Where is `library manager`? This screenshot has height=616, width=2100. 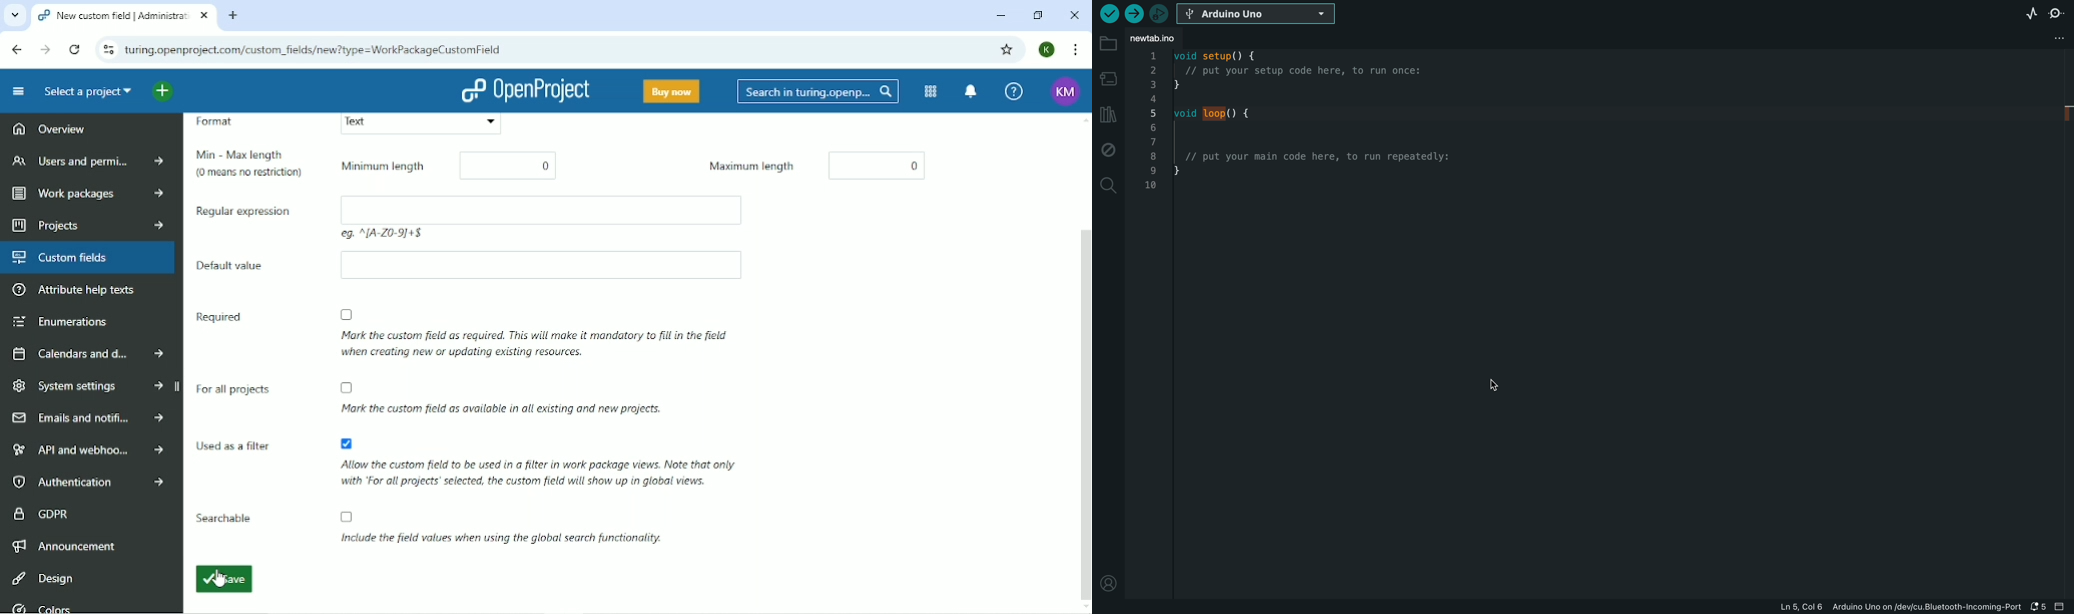 library manager is located at coordinates (1108, 115).